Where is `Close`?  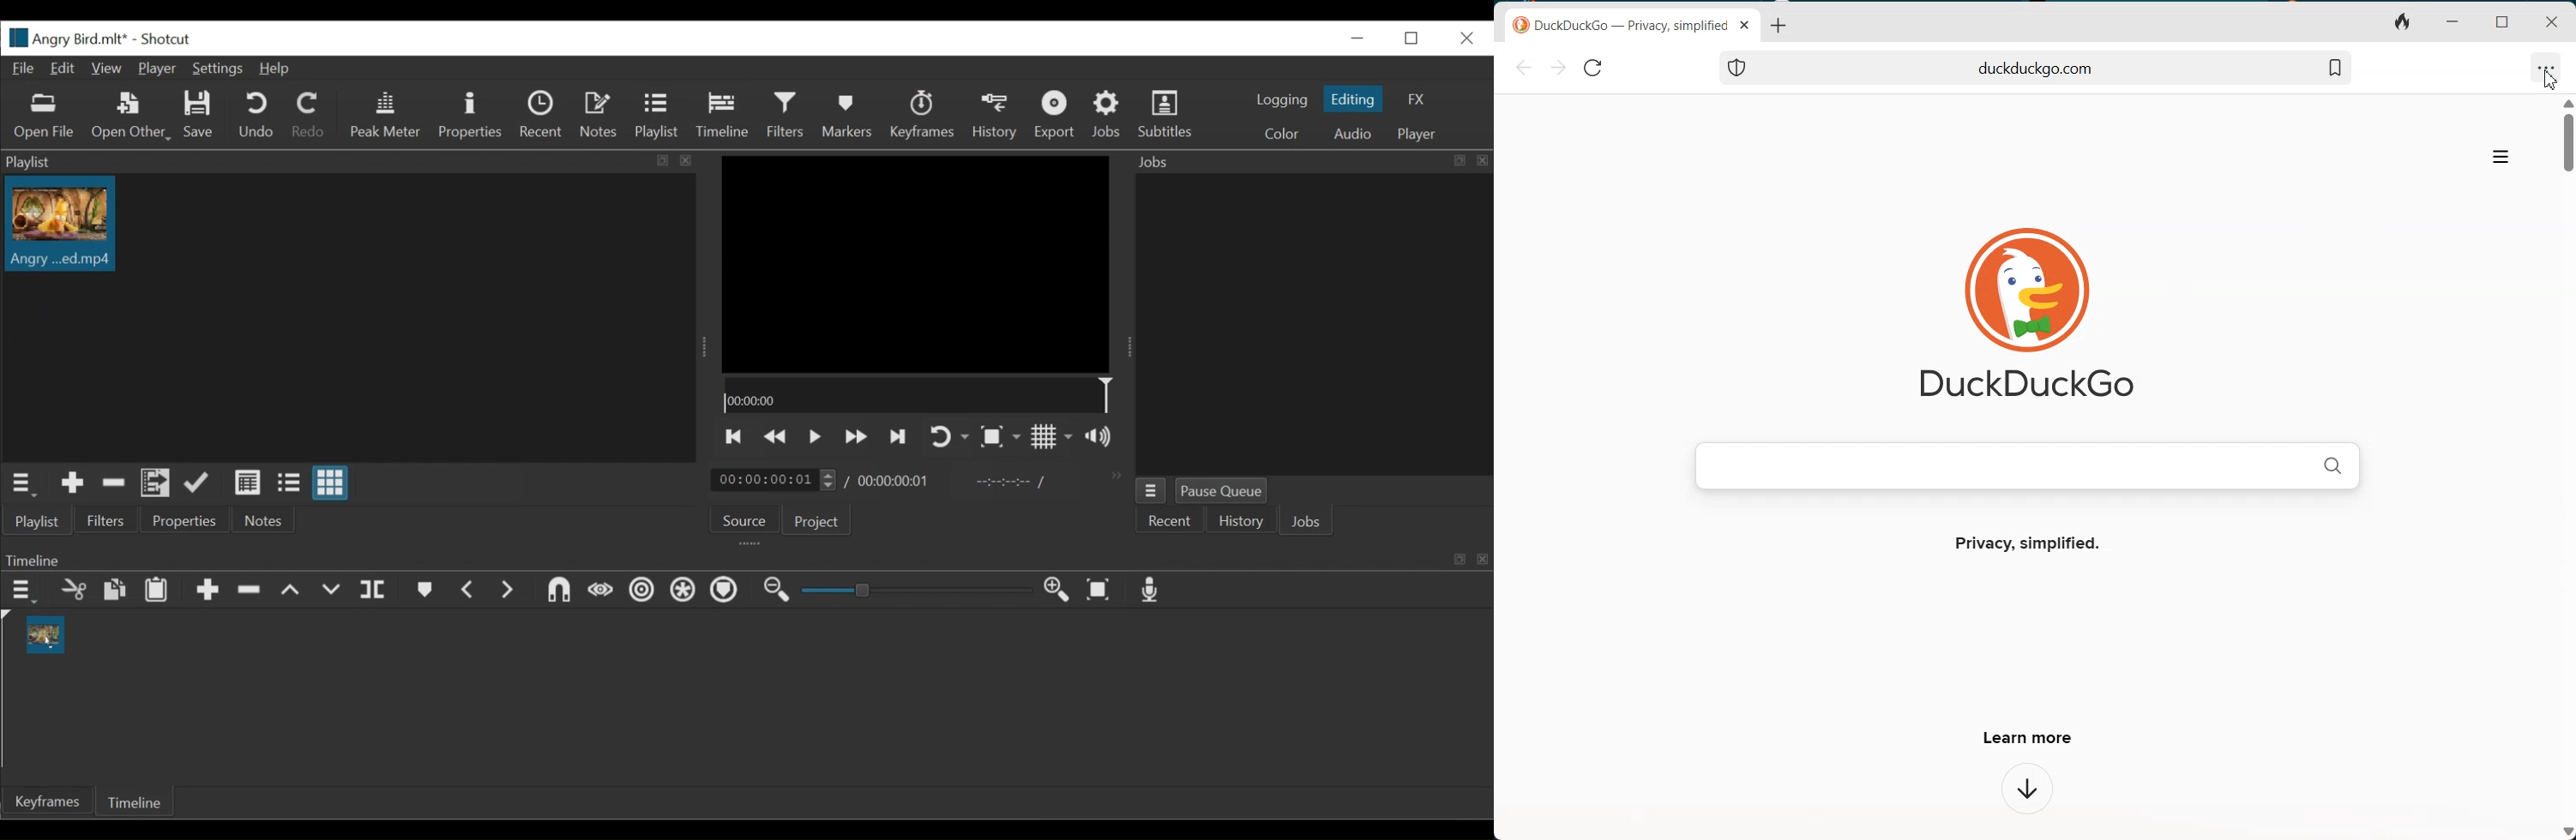 Close is located at coordinates (1465, 39).